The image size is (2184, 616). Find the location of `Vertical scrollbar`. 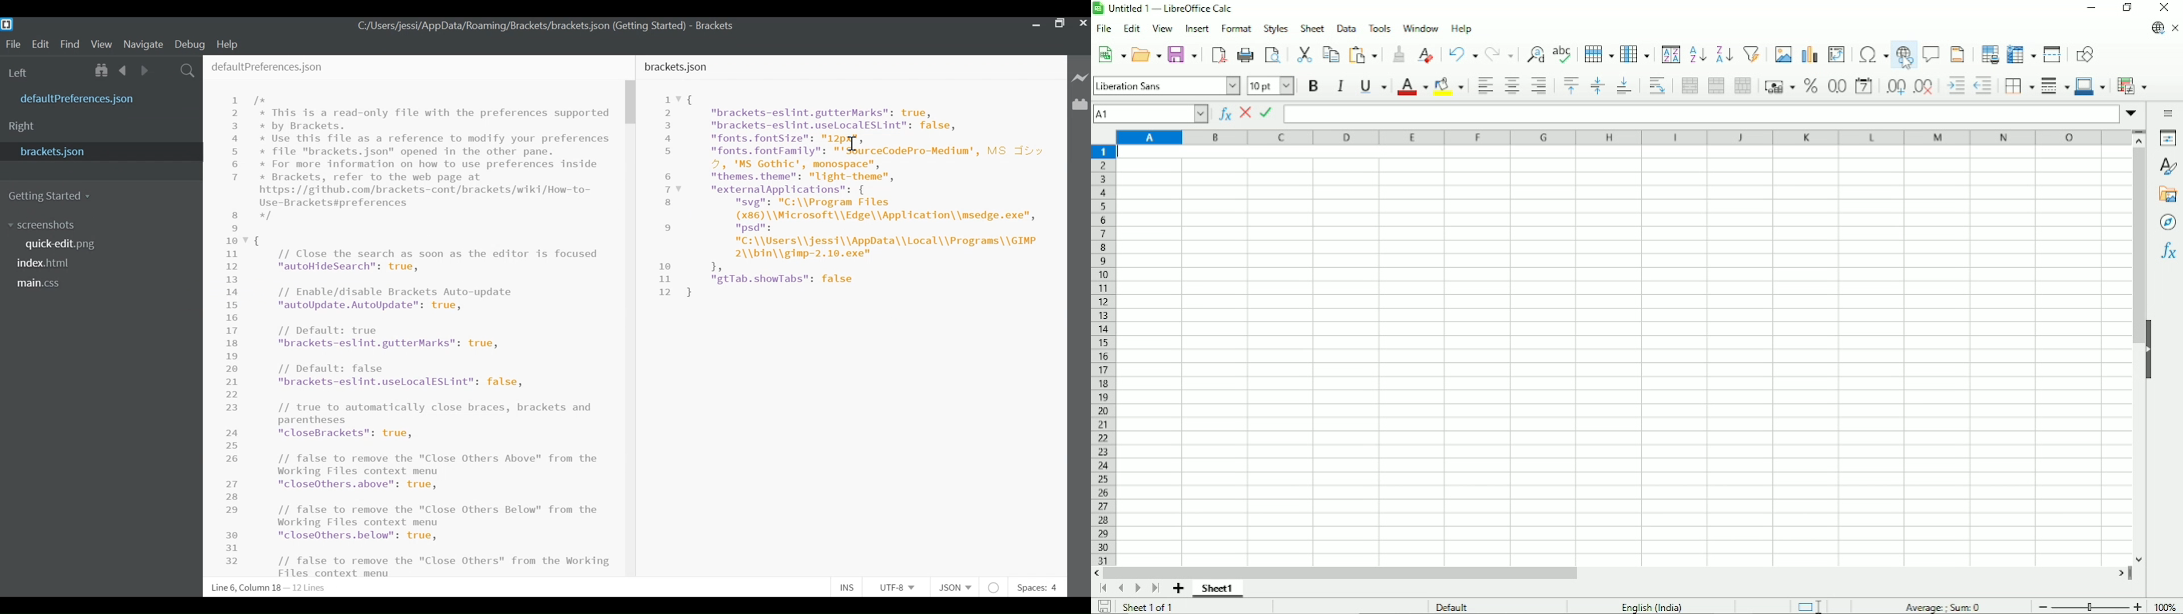

Vertical scrollbar is located at coordinates (2139, 249).